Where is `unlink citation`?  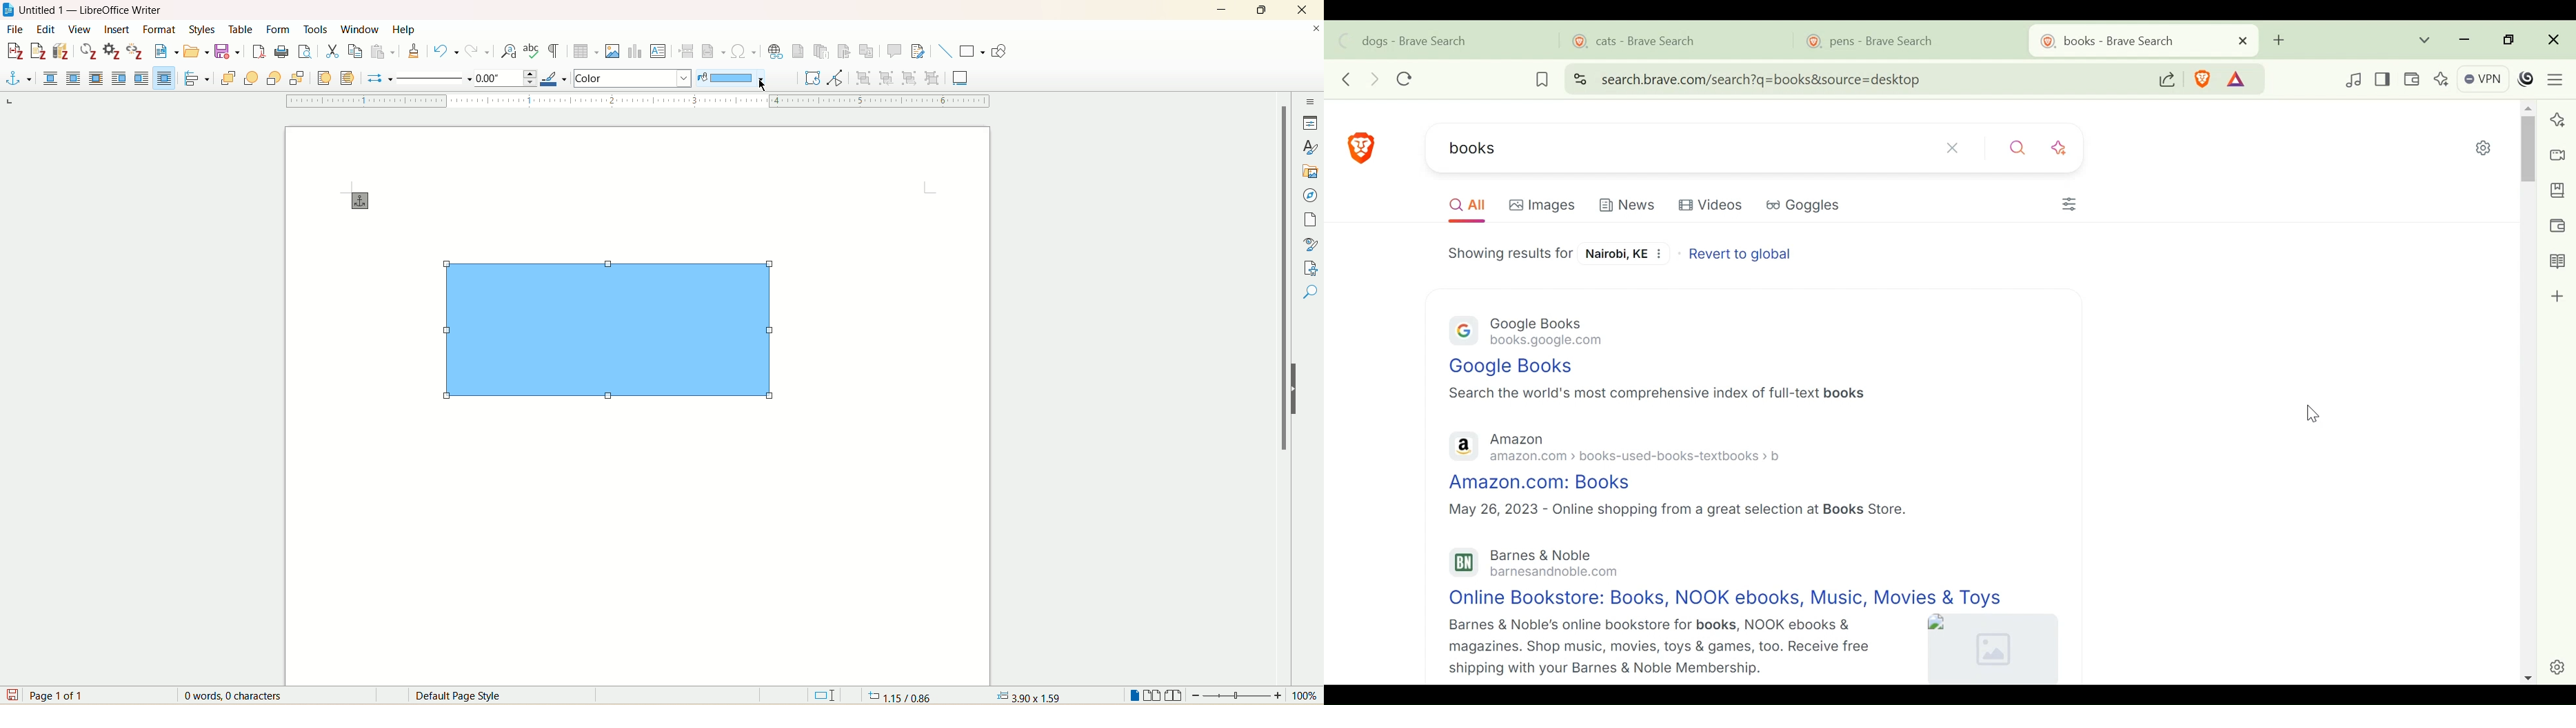 unlink citation is located at coordinates (134, 51).